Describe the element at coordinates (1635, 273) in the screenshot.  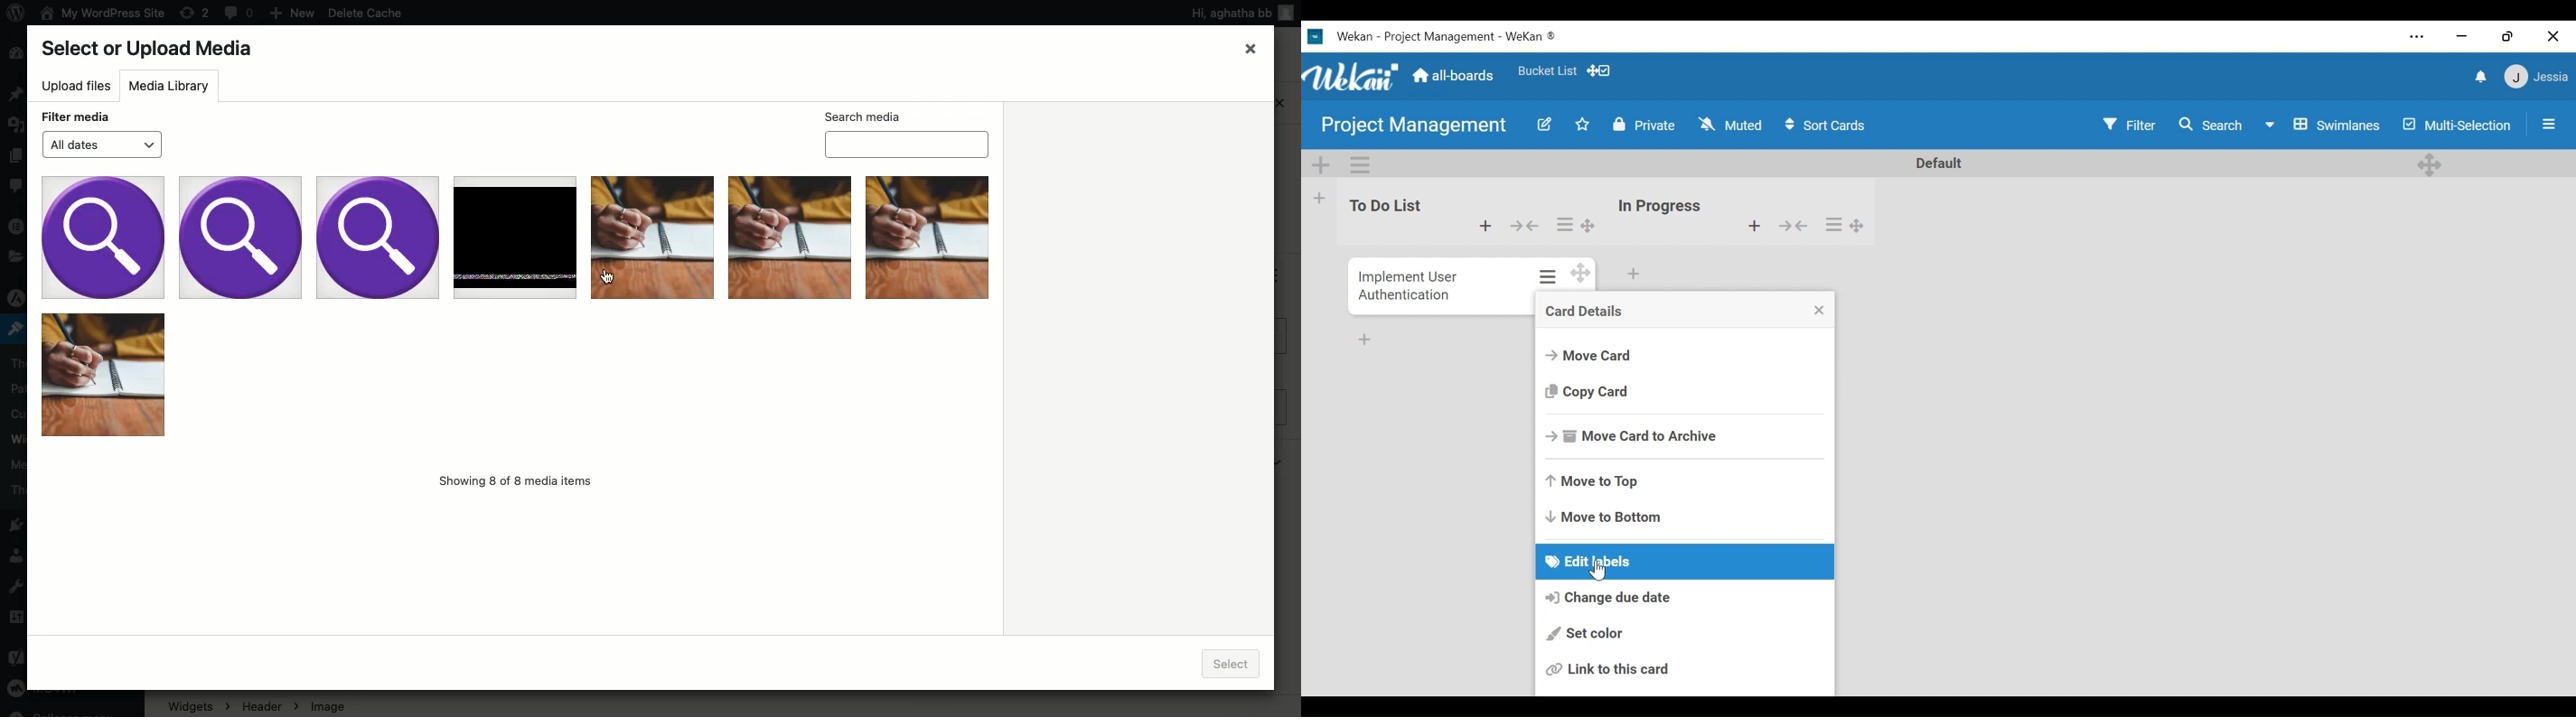
I see `add card to the bottom of the list` at that location.